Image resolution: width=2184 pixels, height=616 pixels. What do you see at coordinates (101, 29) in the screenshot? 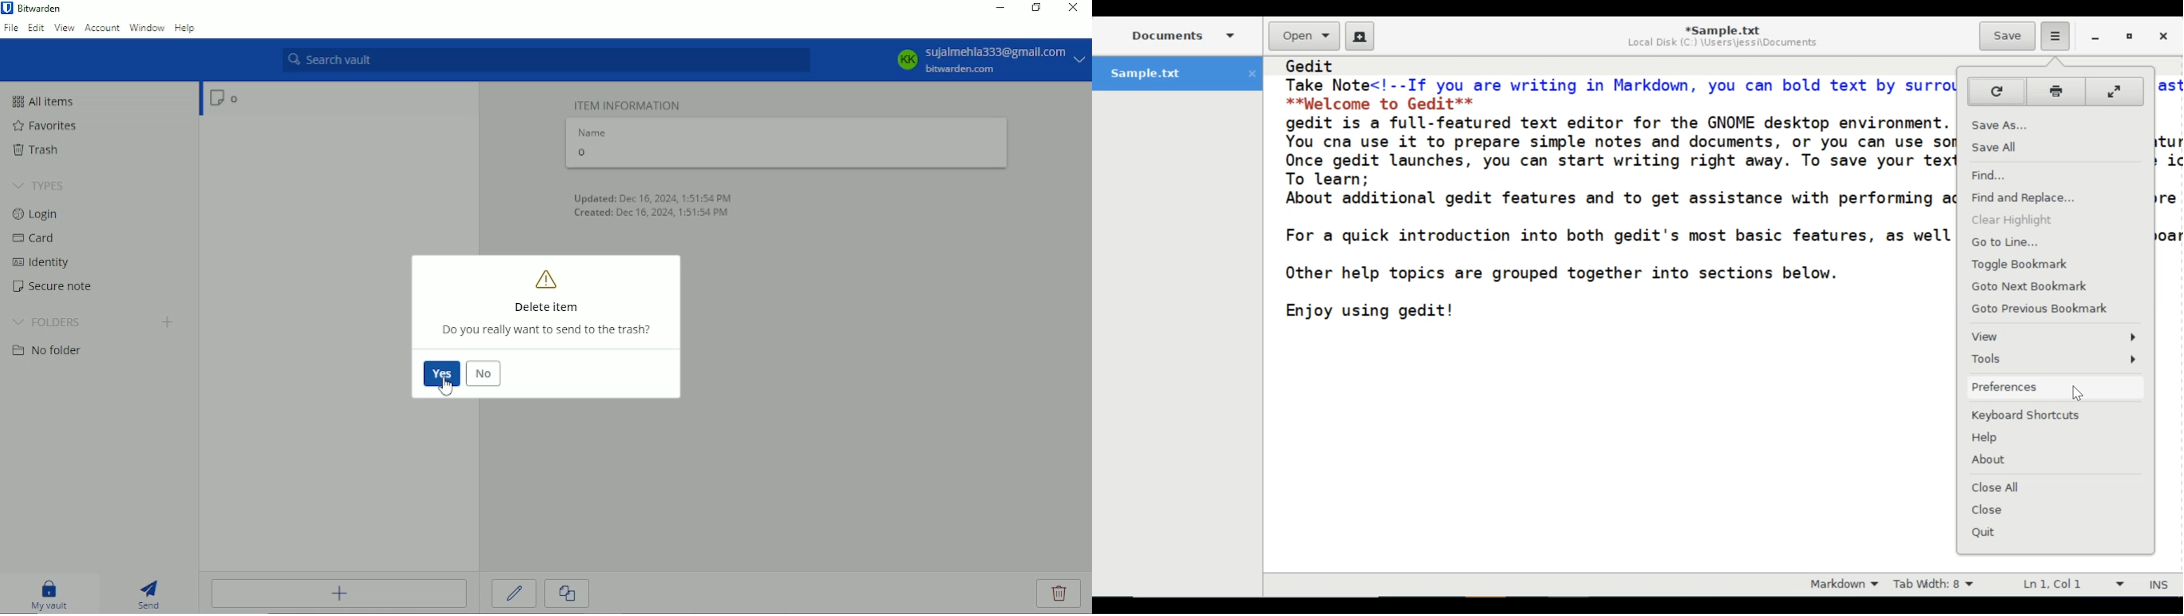
I see `Account` at bounding box center [101, 29].